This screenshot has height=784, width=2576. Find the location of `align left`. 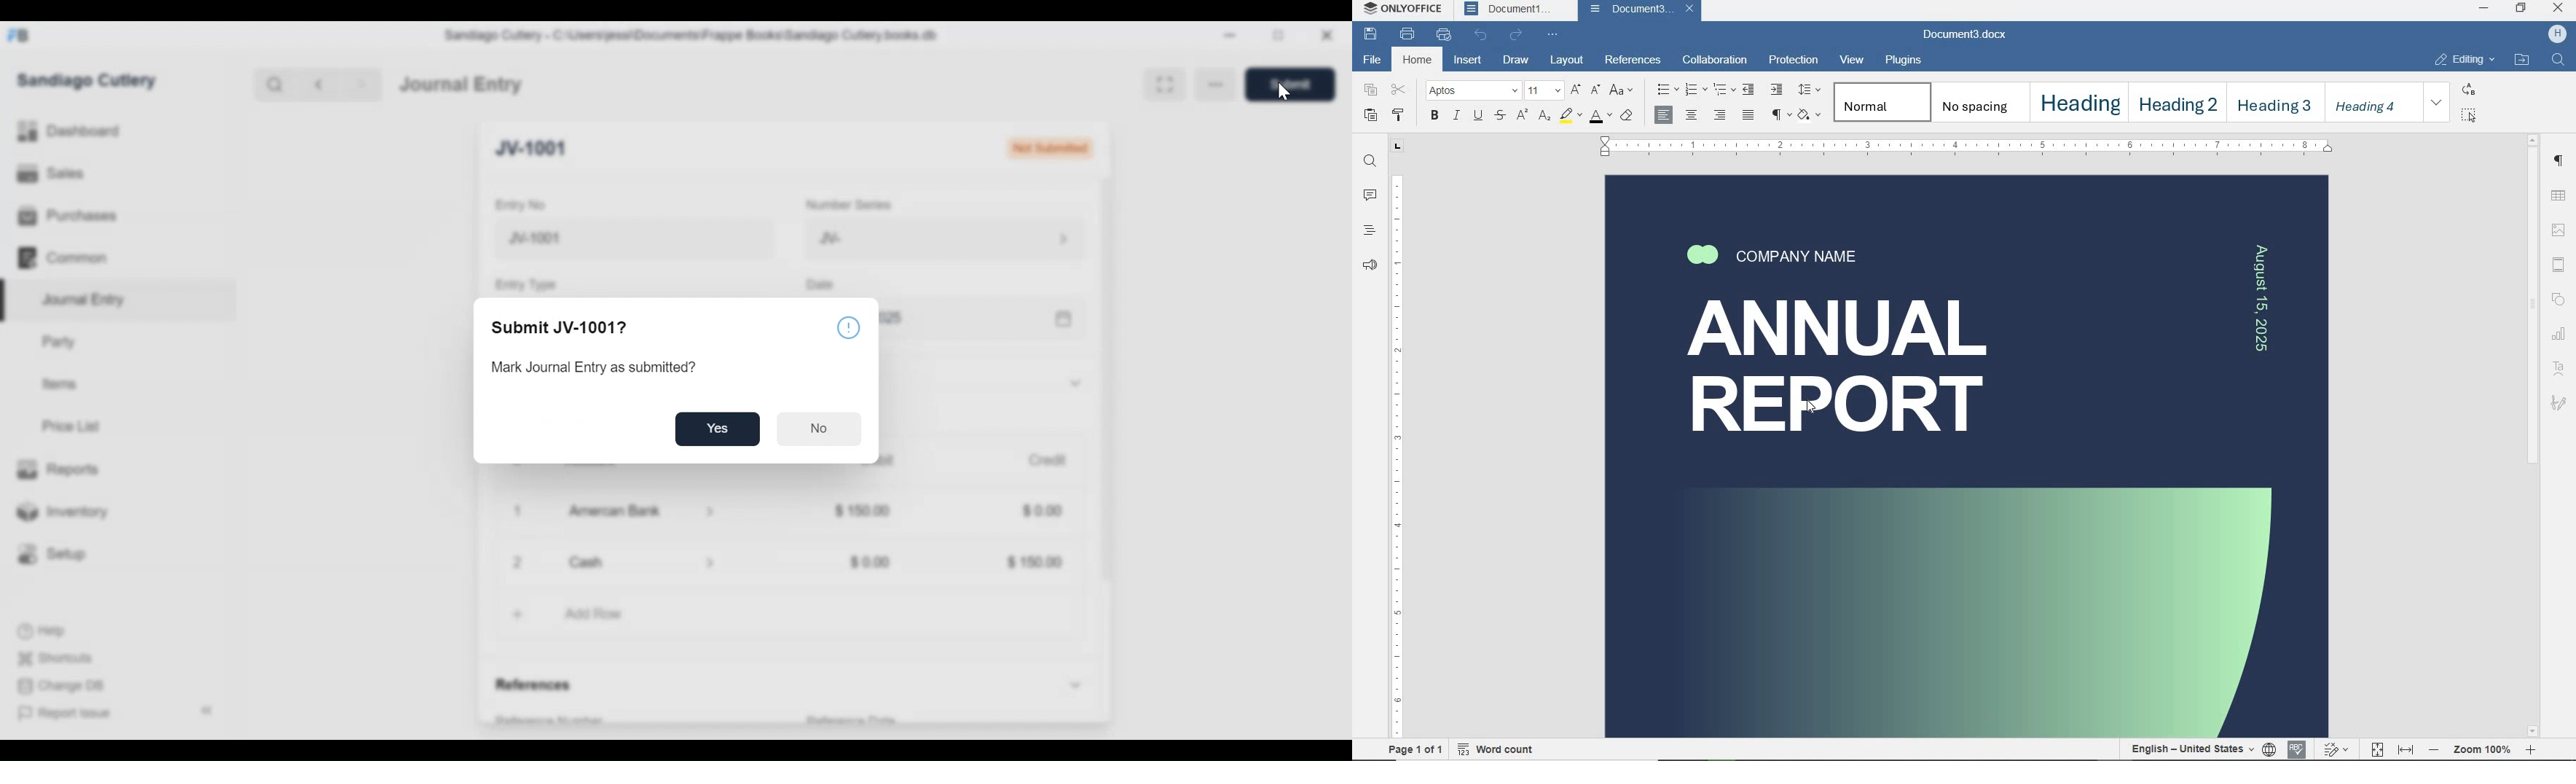

align left is located at coordinates (1664, 114).